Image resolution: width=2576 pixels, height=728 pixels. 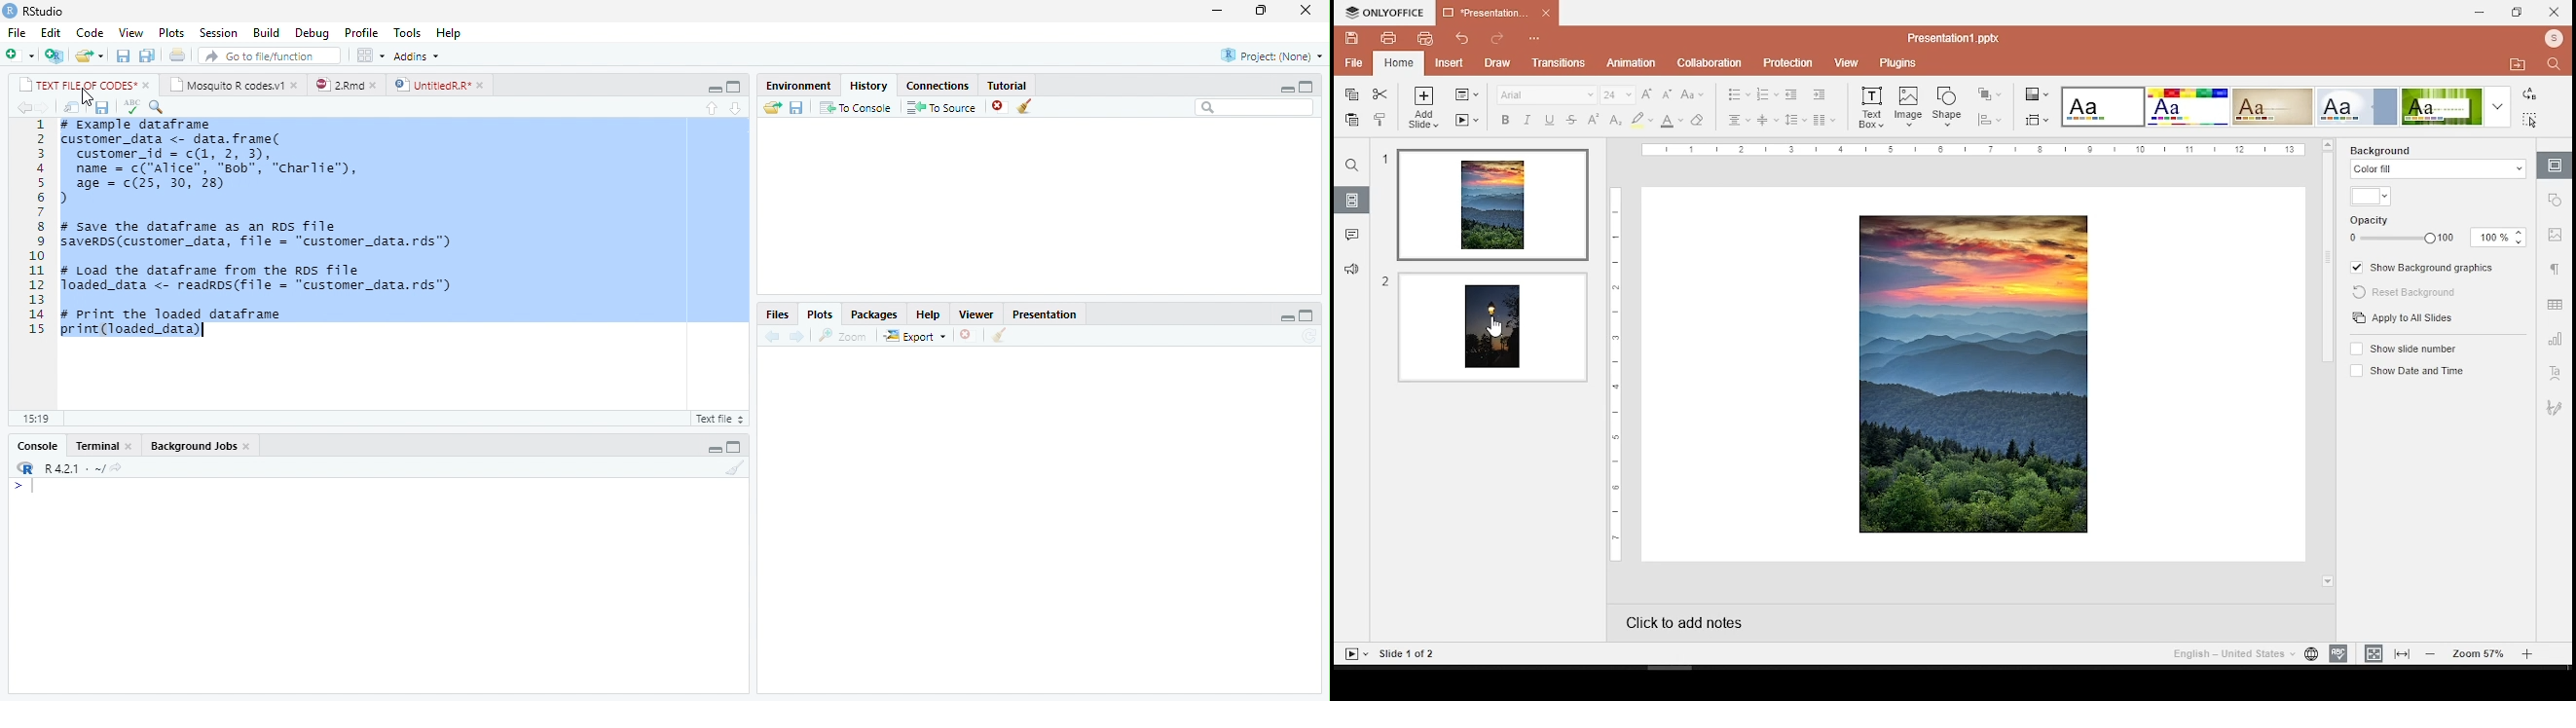 I want to click on ruler, so click(x=1610, y=374).